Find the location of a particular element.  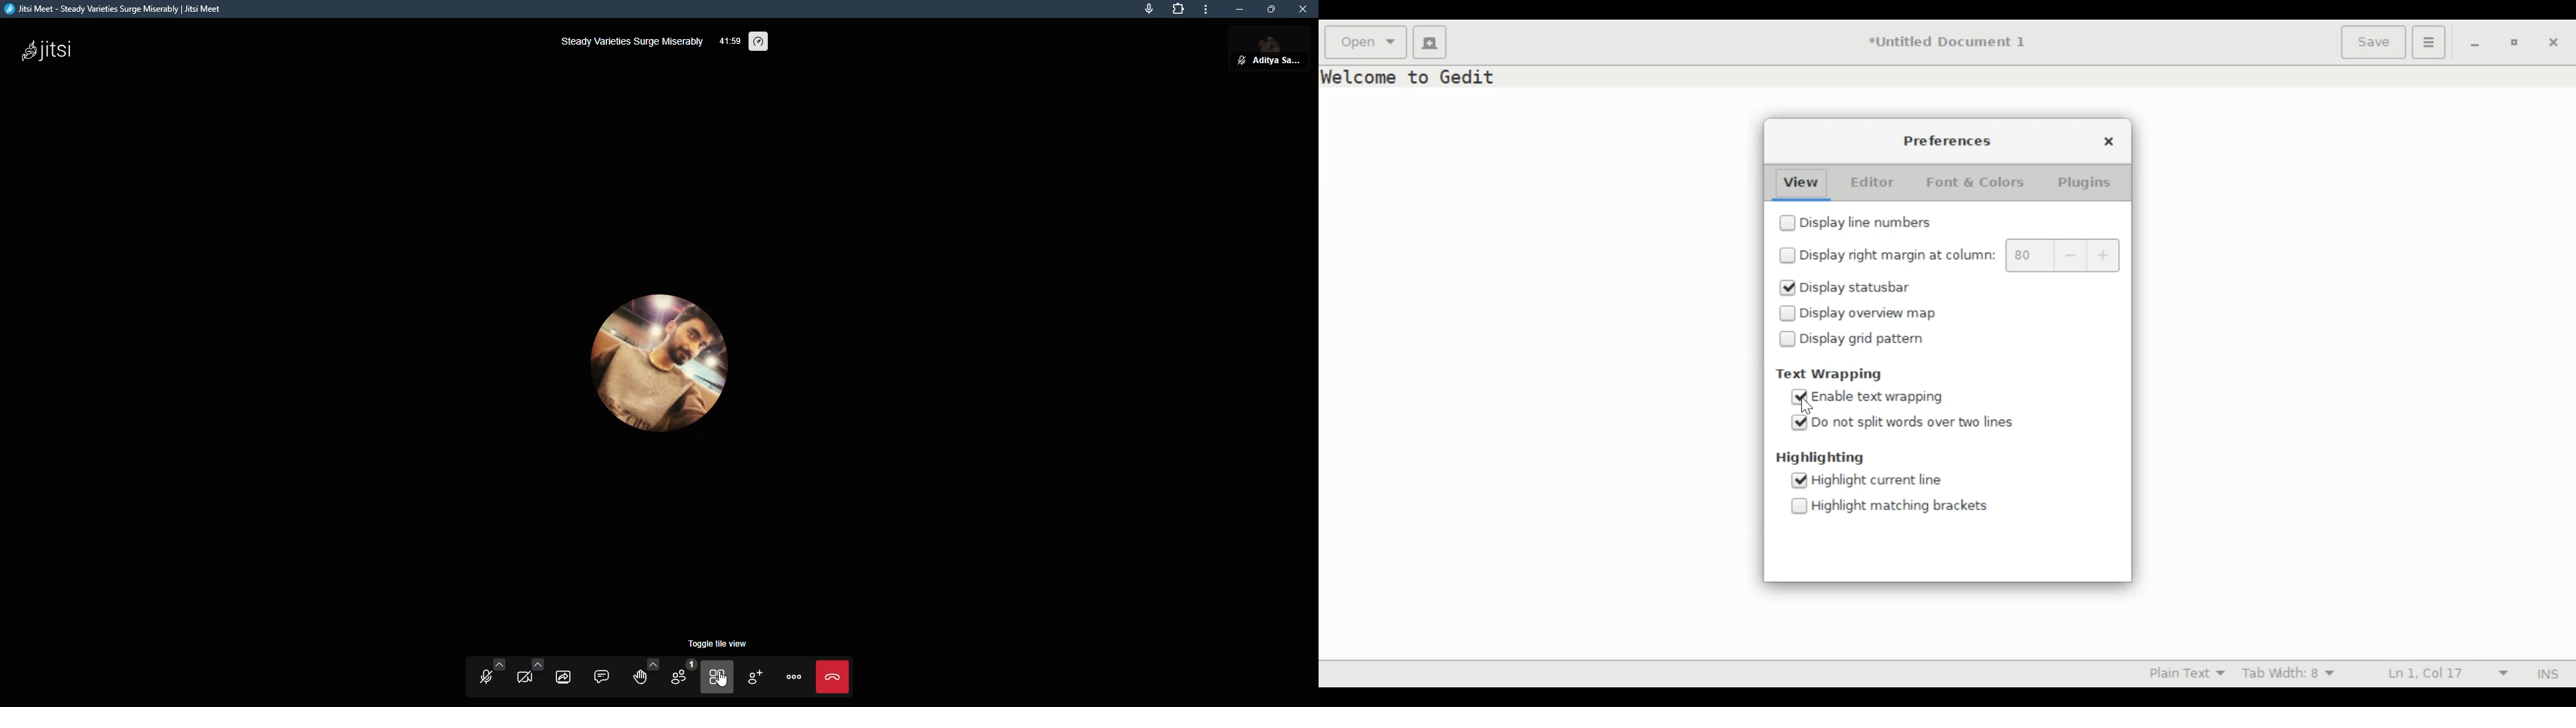

Highlight Mode dropdown menu is located at coordinates (2194, 674).